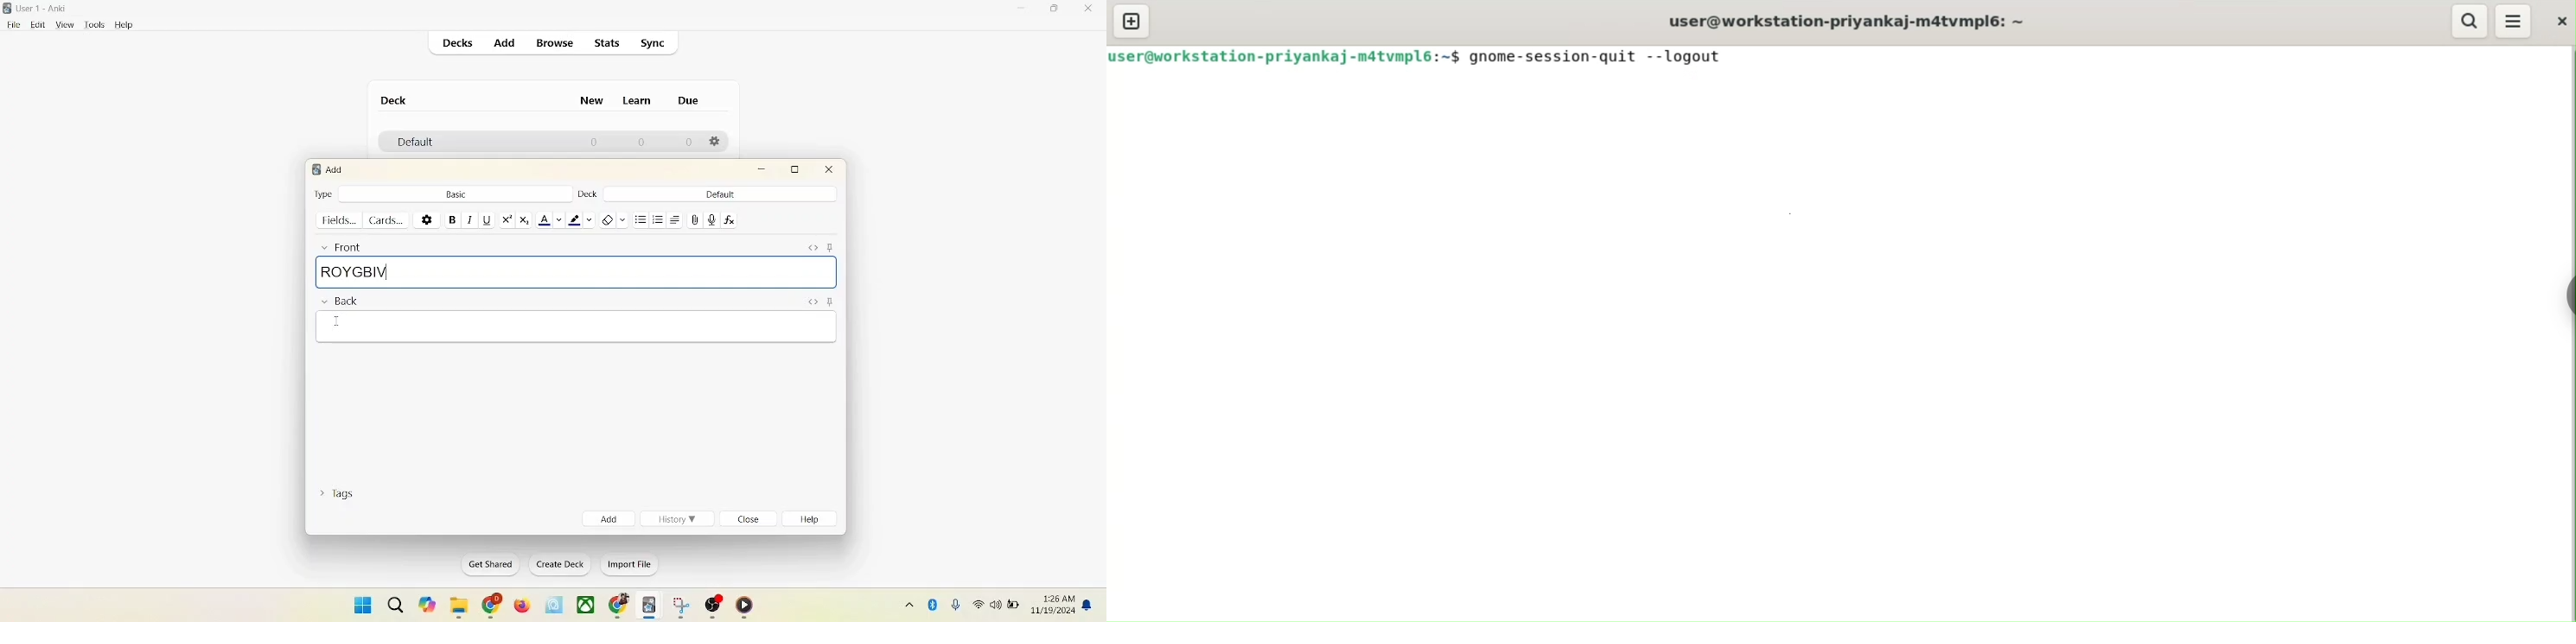  What do you see at coordinates (507, 219) in the screenshot?
I see `superscript` at bounding box center [507, 219].